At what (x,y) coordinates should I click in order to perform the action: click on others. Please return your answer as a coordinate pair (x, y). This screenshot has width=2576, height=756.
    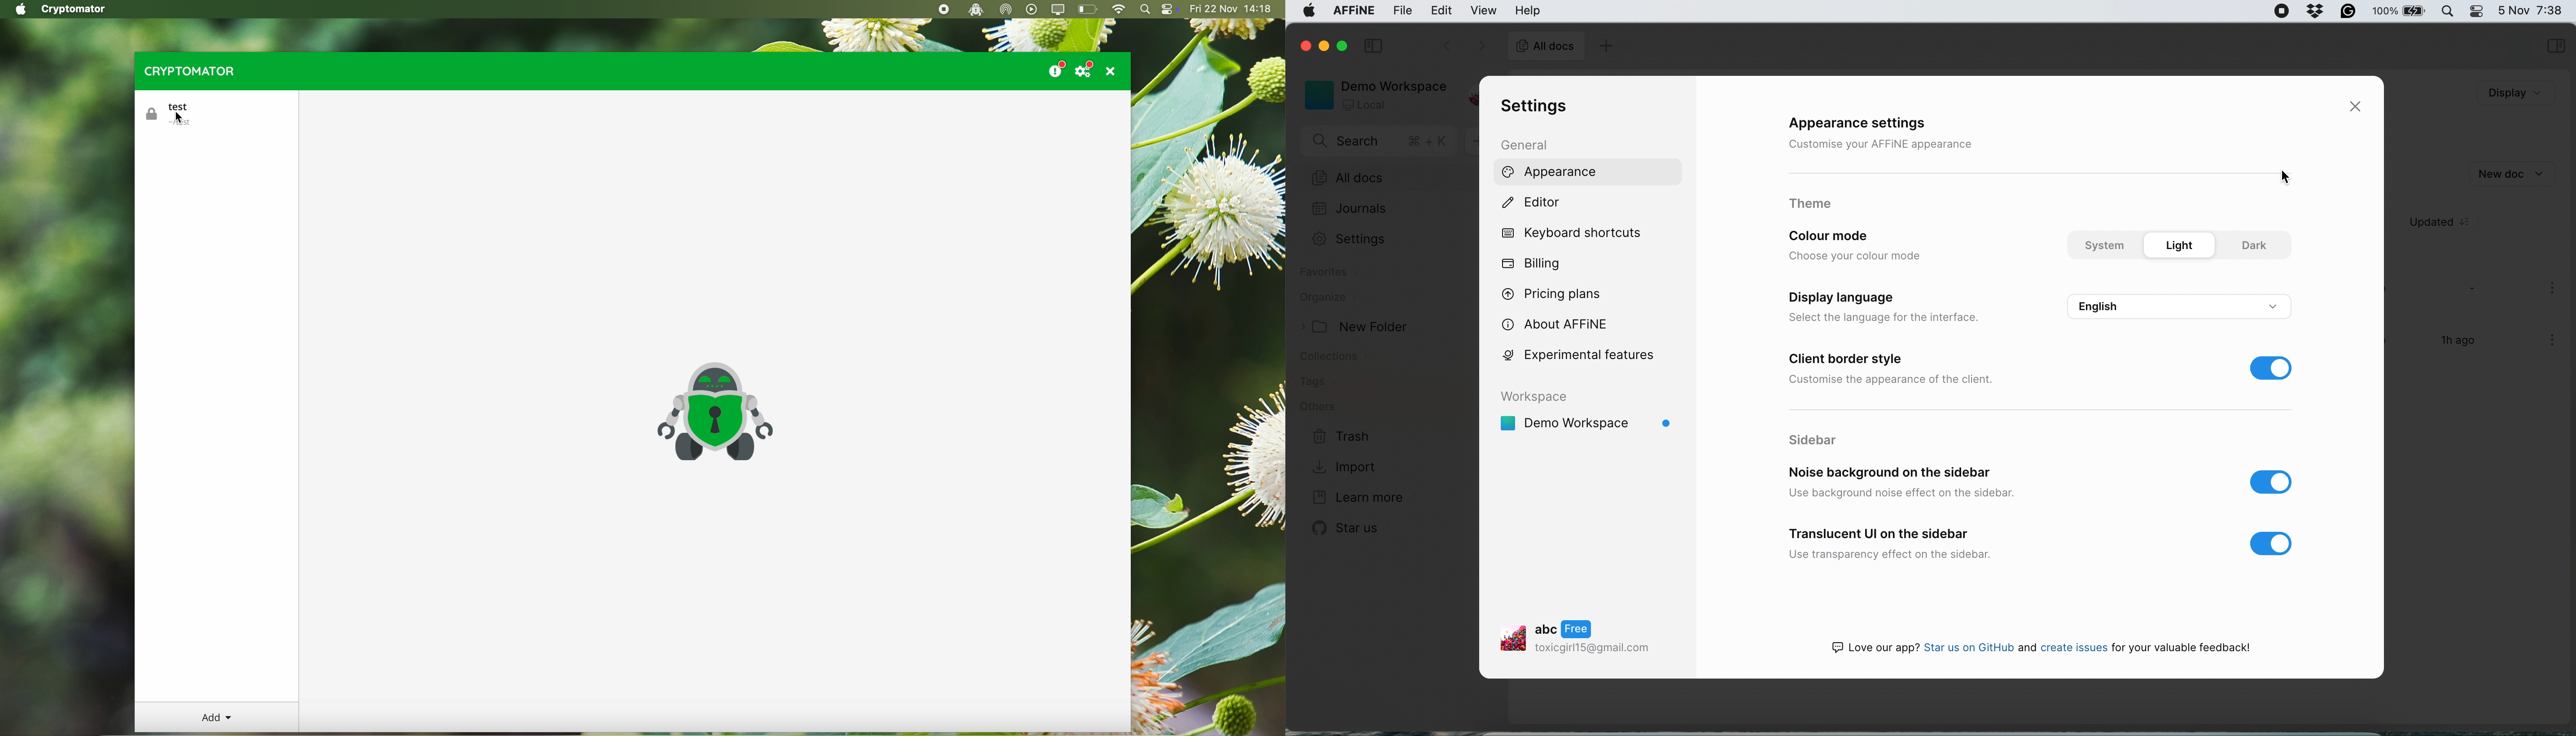
    Looking at the image, I should click on (1331, 408).